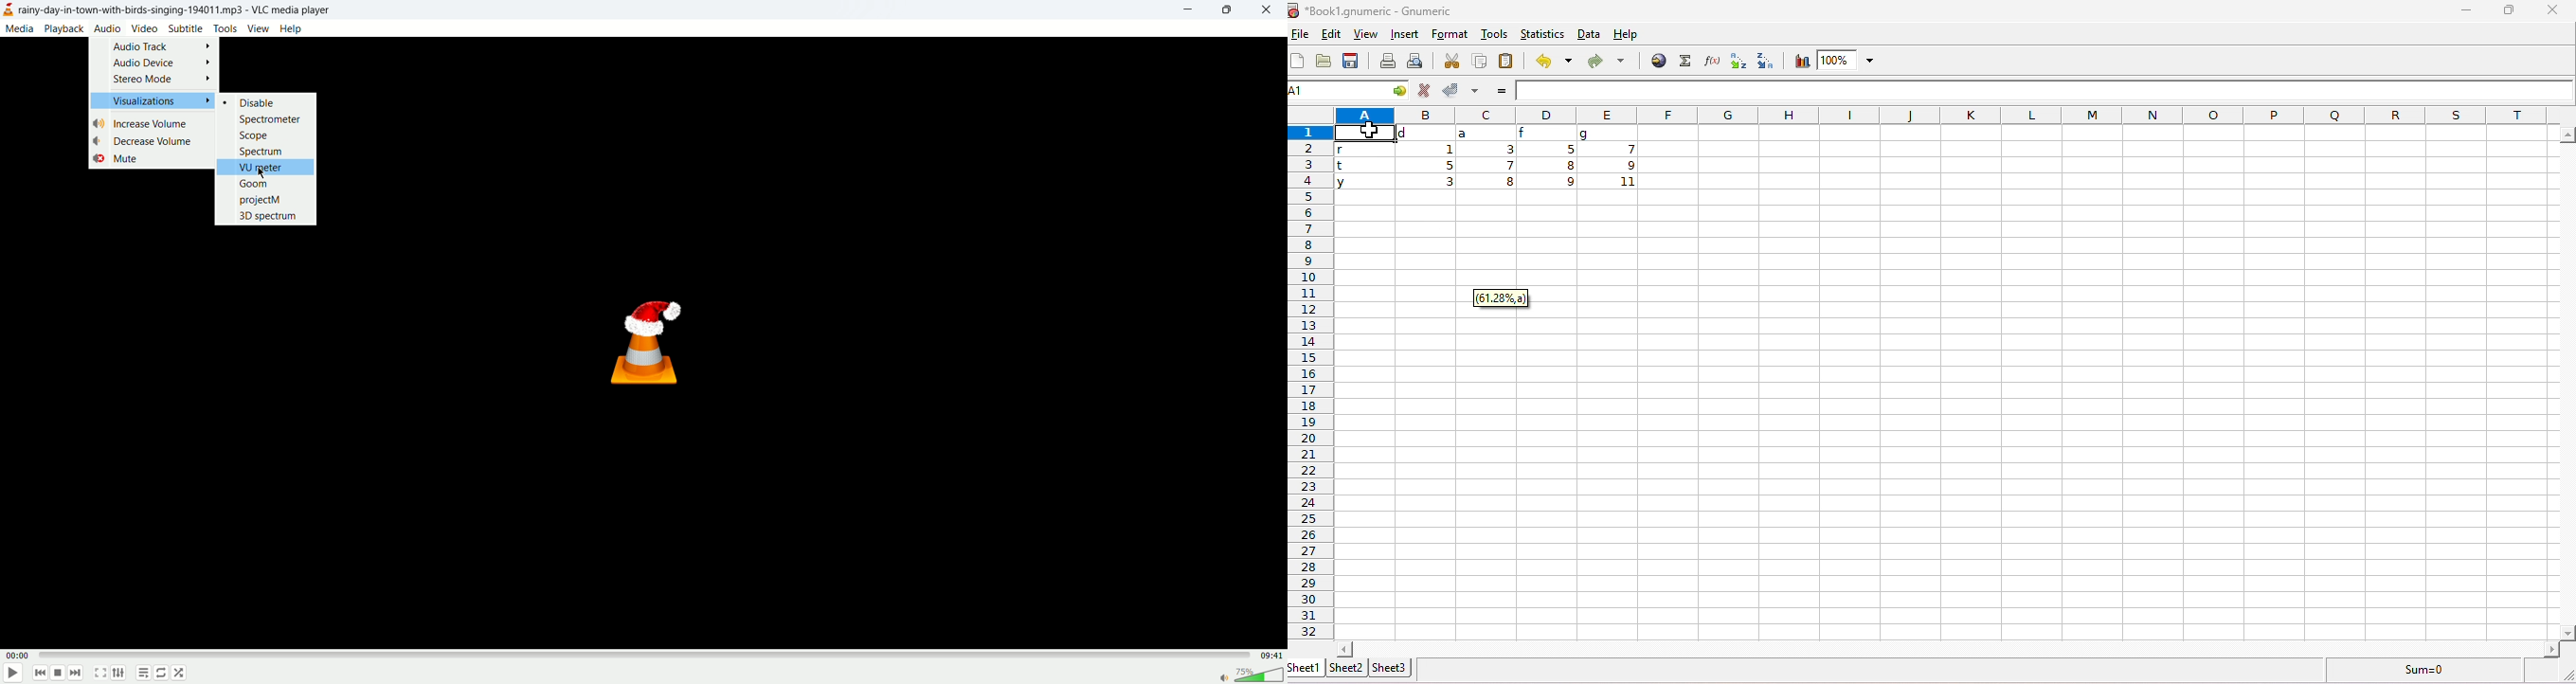 The height and width of the screenshot is (700, 2576). What do you see at coordinates (1948, 648) in the screenshot?
I see `Horizontal scrollbar` at bounding box center [1948, 648].